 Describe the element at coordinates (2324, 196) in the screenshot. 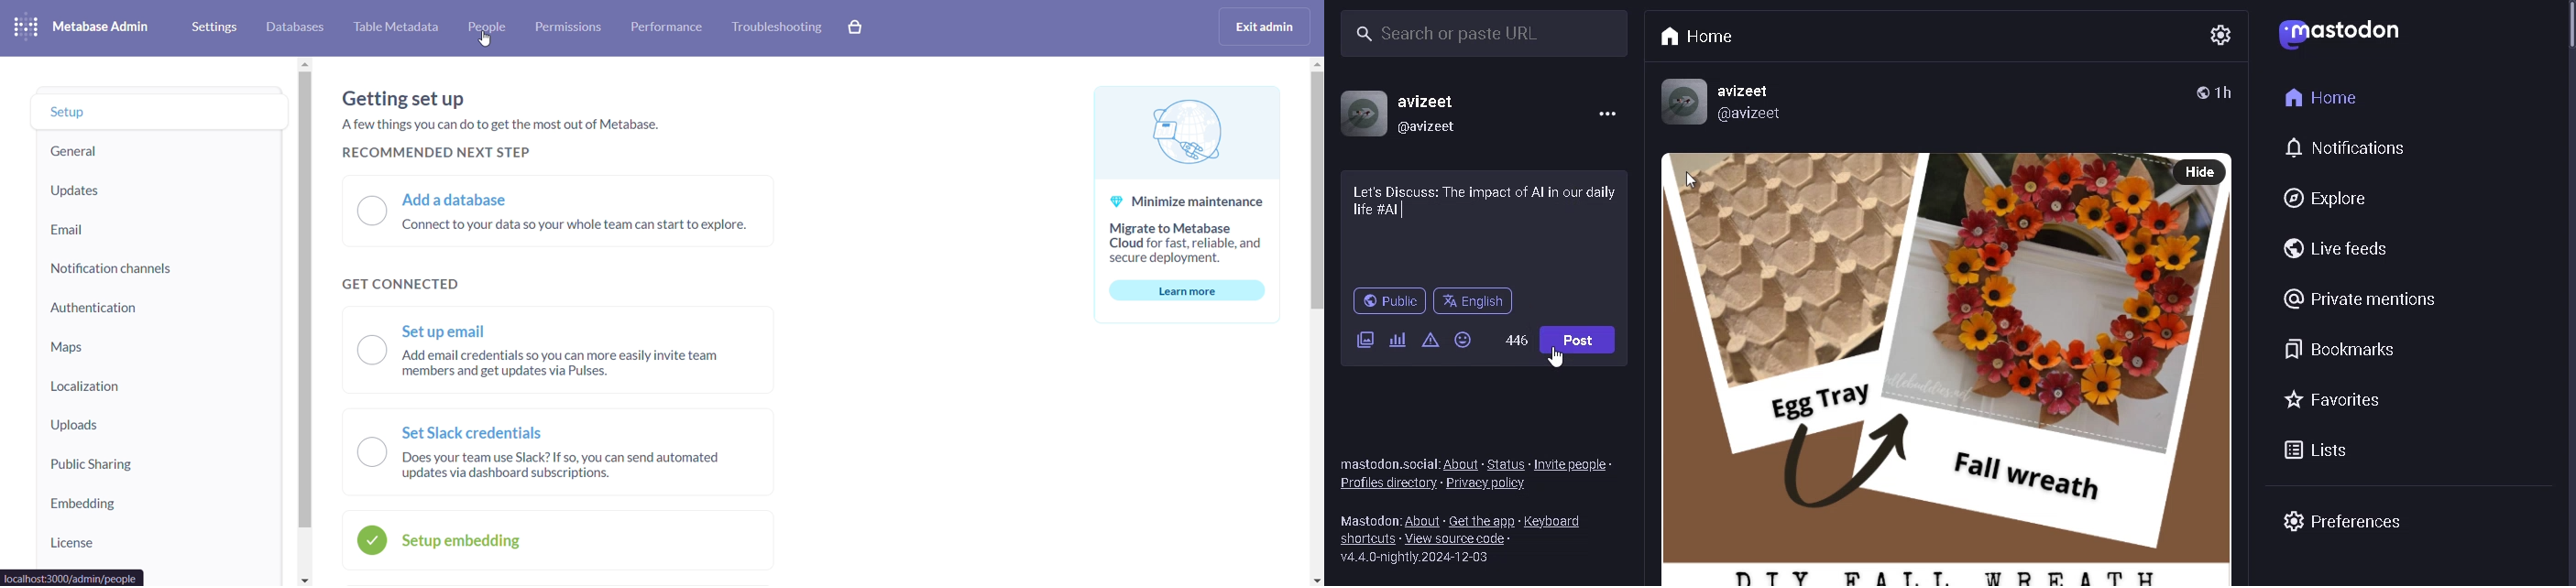

I see `EXPLORE` at that location.